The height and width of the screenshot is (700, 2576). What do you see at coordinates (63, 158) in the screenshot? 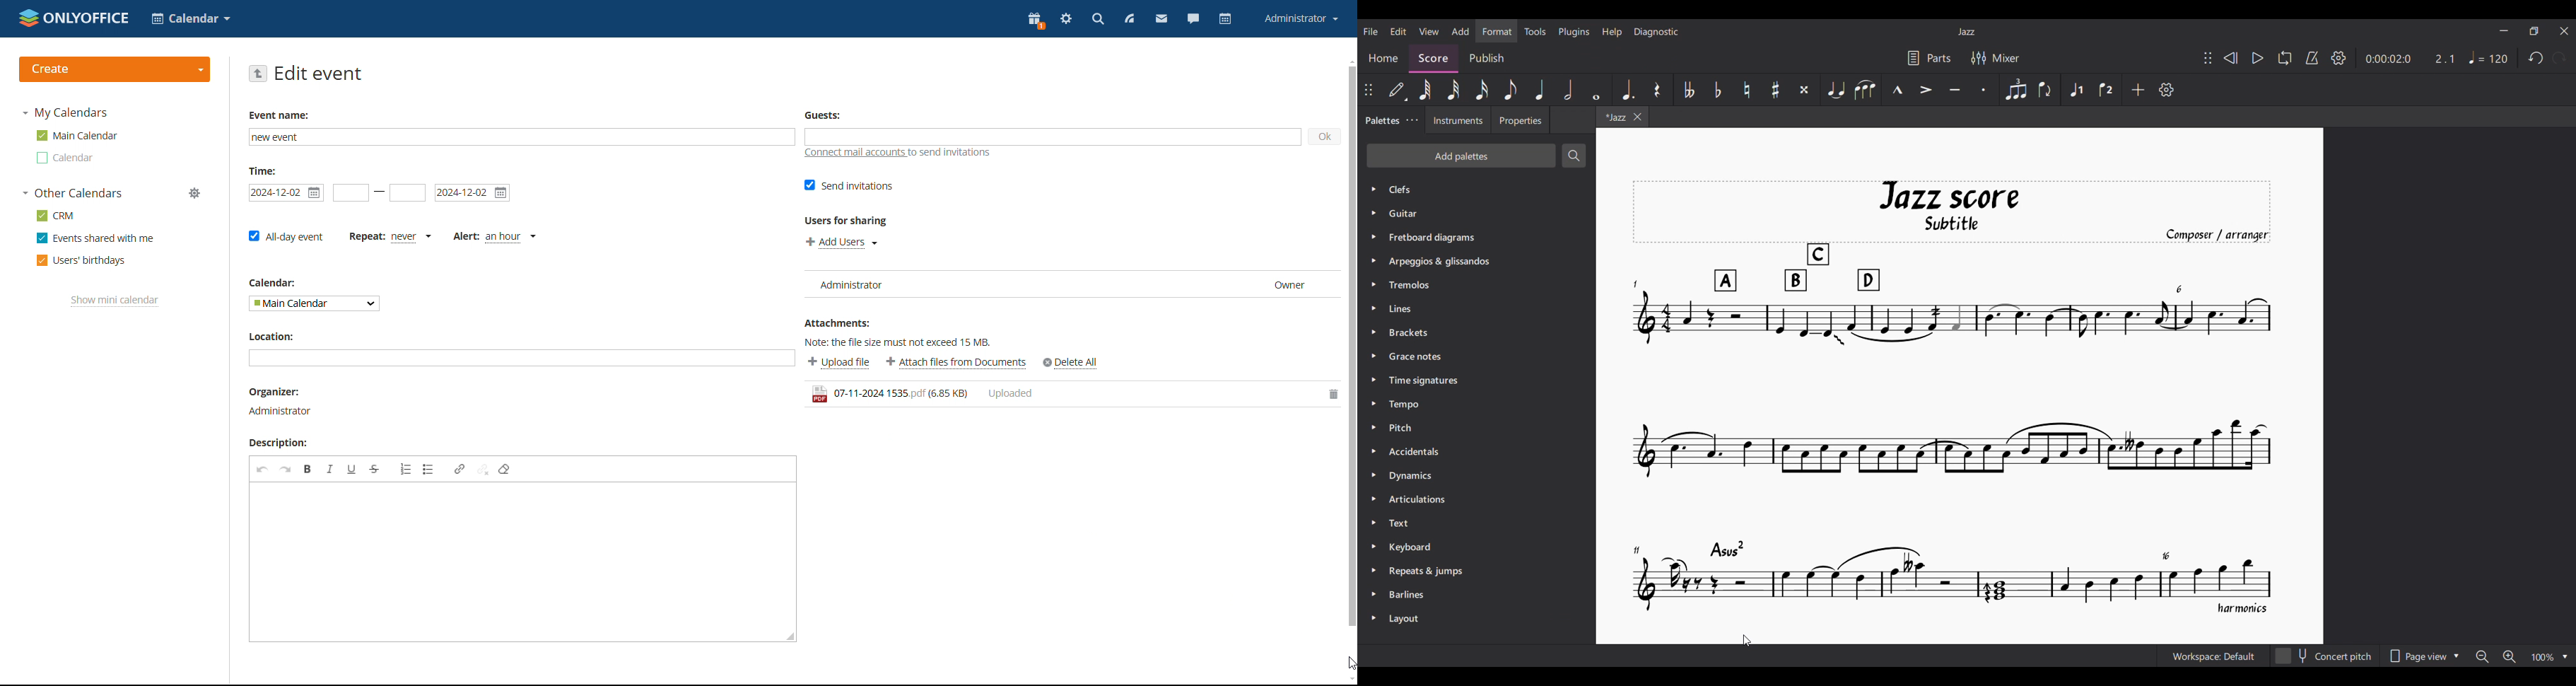
I see `other calendar` at bounding box center [63, 158].